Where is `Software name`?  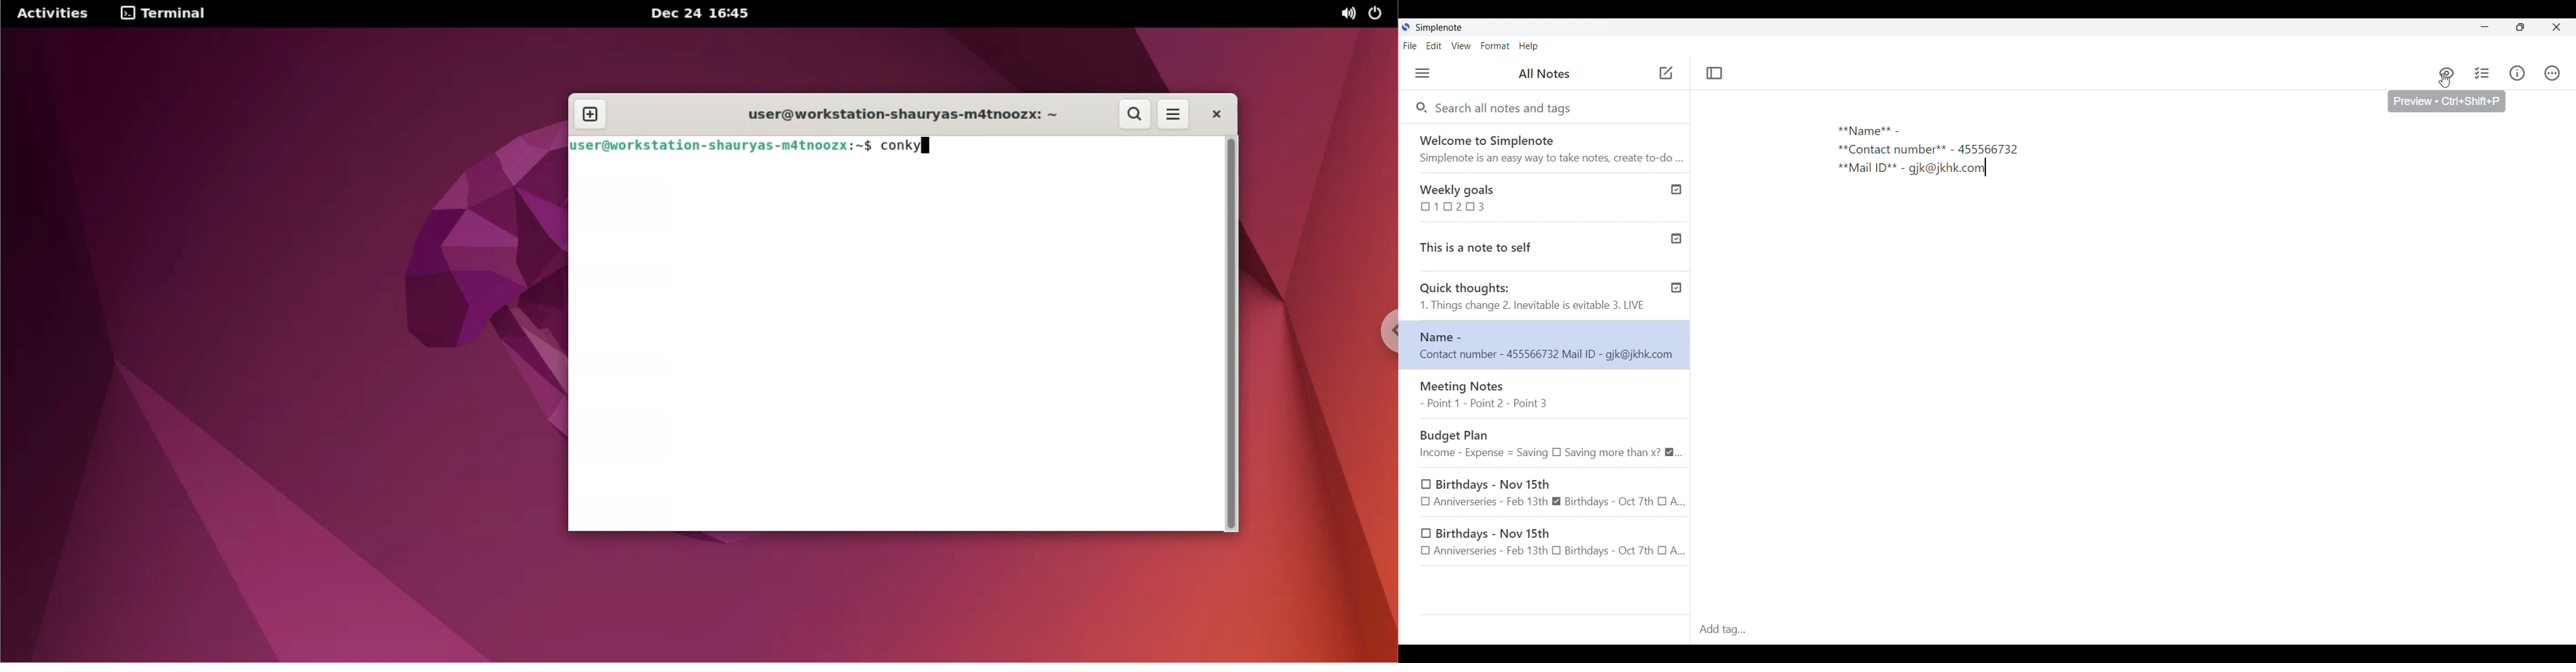 Software name is located at coordinates (1439, 28).